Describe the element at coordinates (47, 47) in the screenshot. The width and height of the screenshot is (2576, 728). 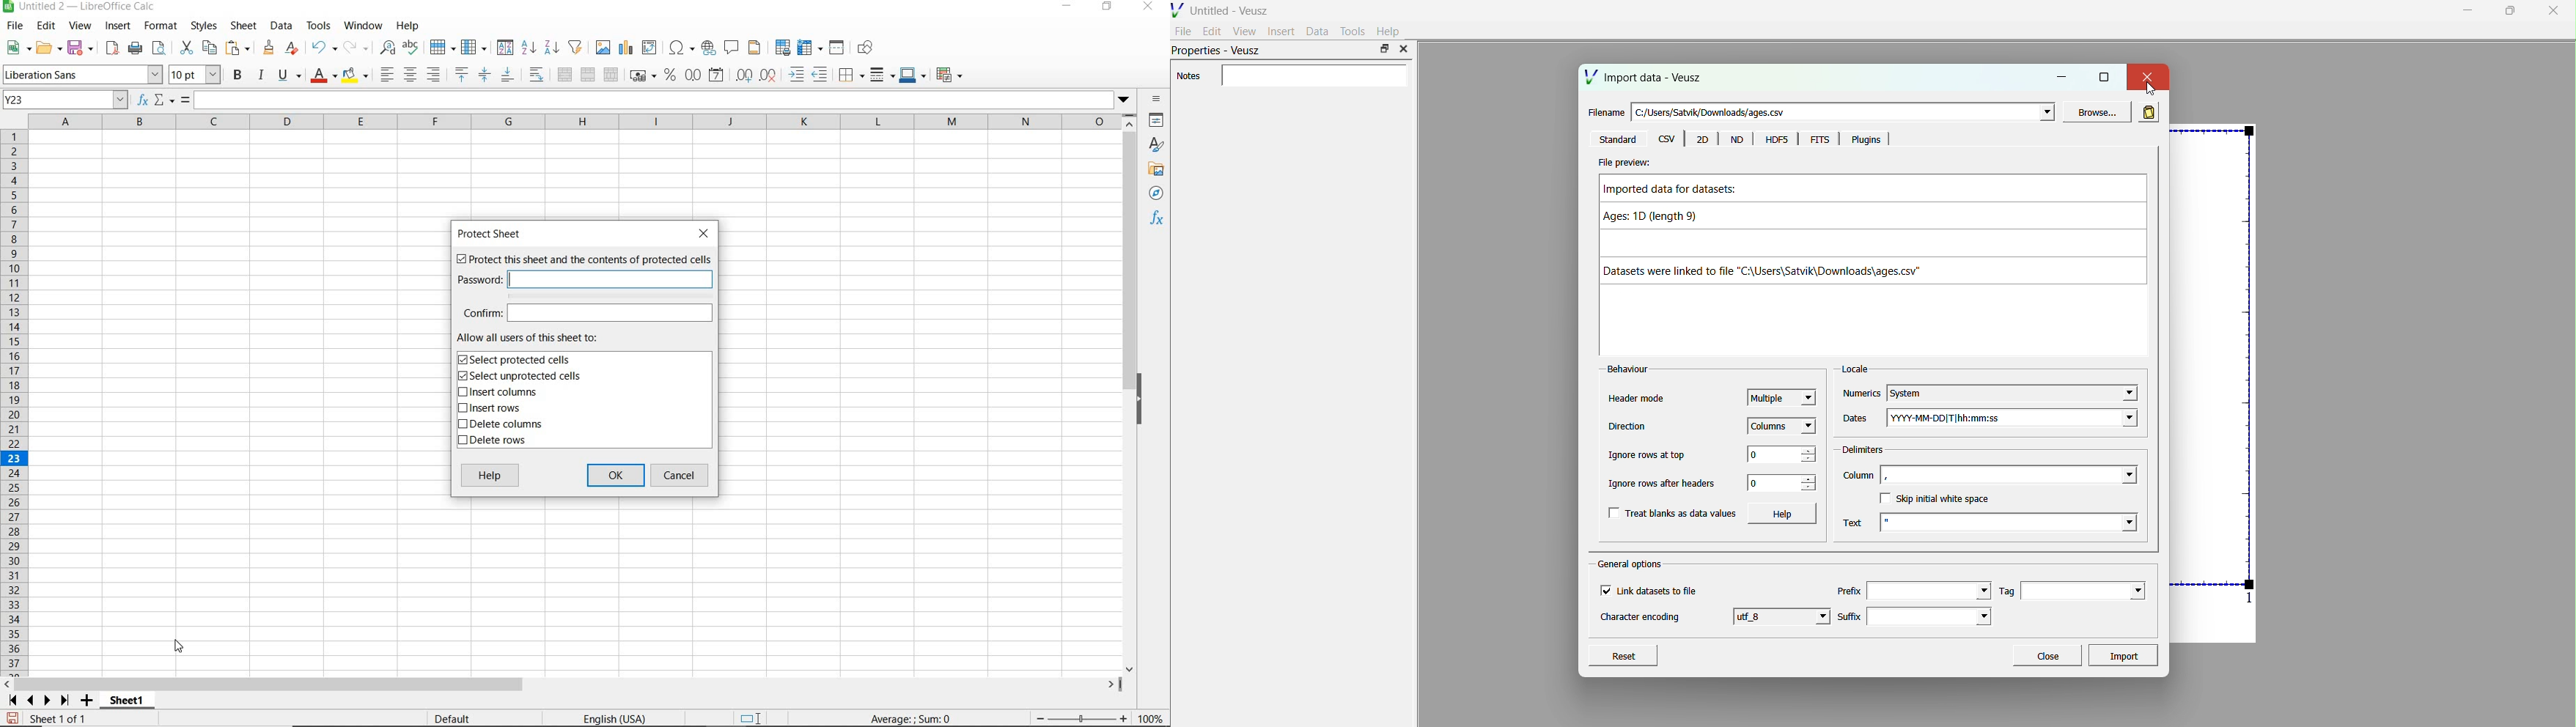
I see `OPEN` at that location.